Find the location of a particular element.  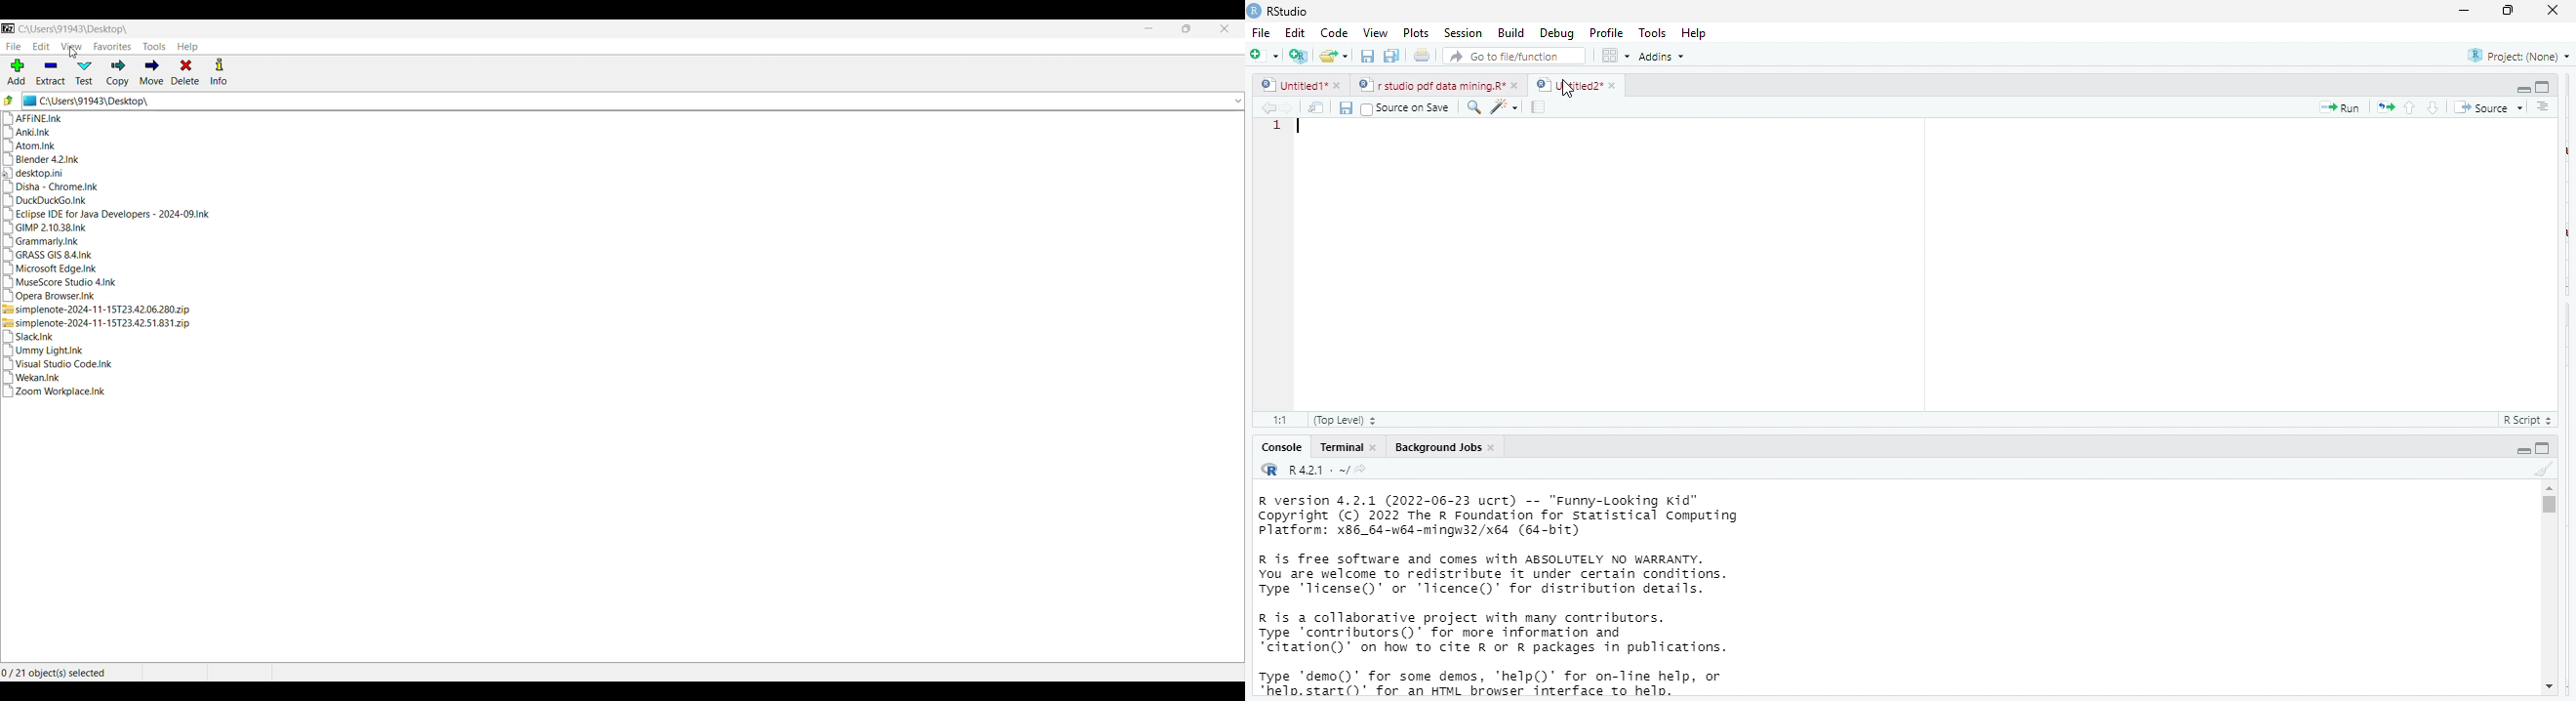

Resize is located at coordinates (1187, 29).